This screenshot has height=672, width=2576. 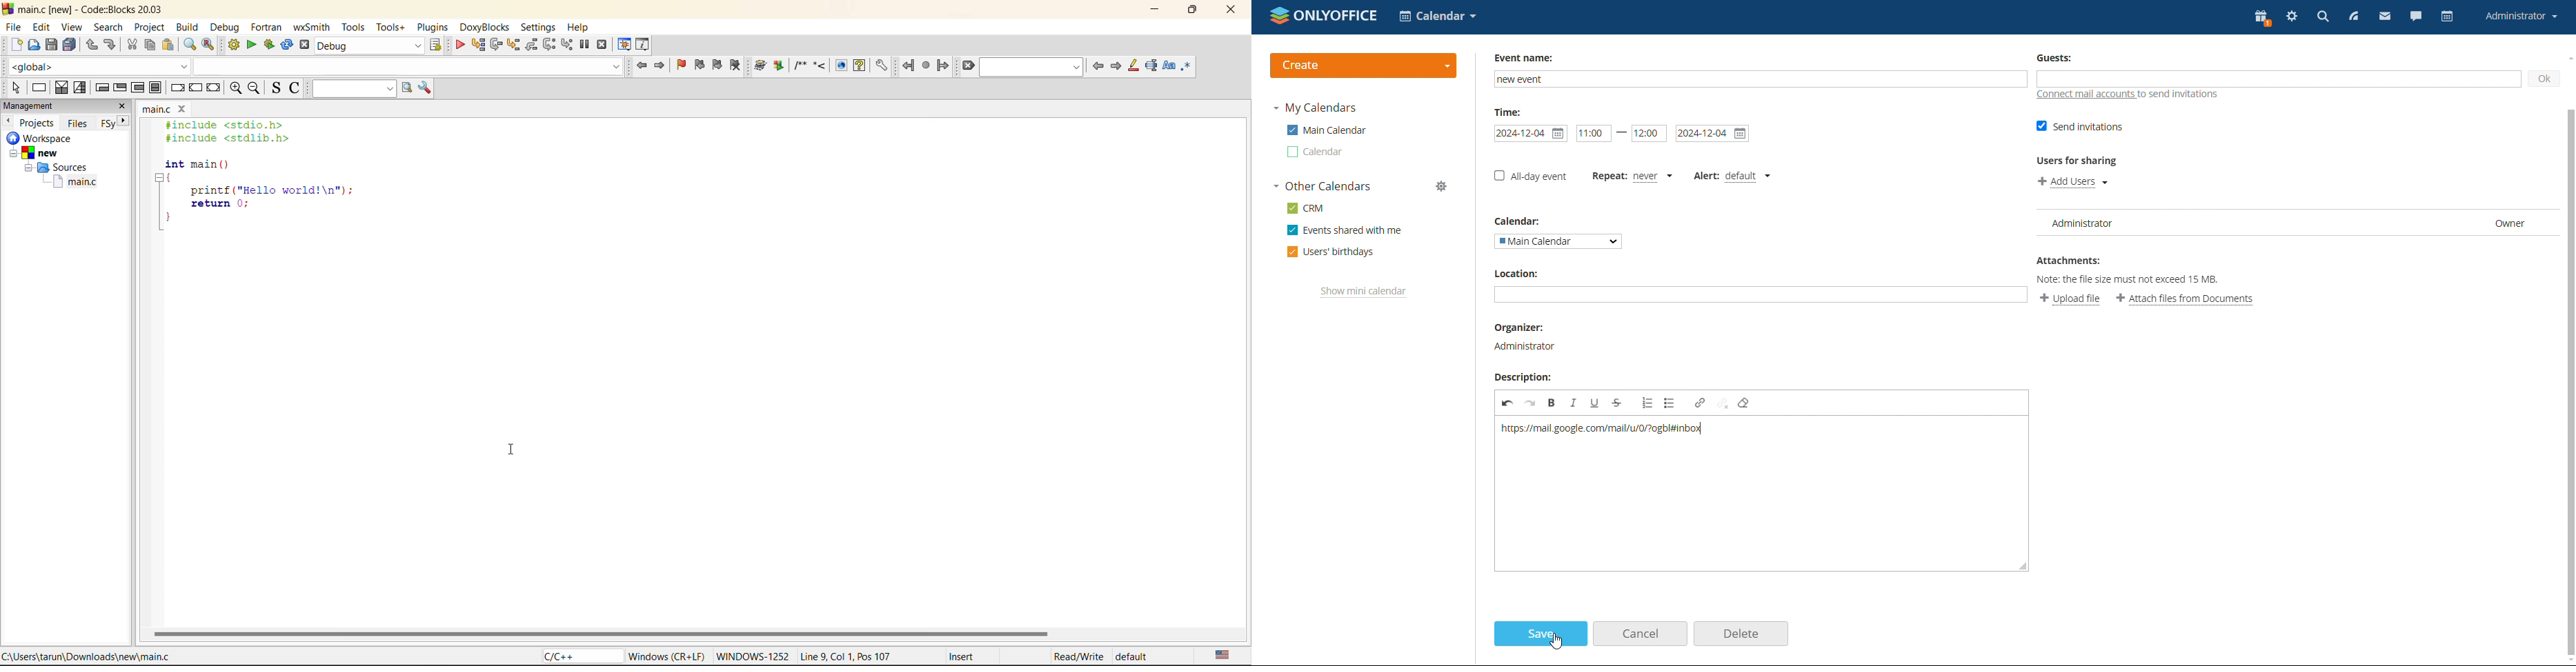 I want to click on WINDOWWS-1252, so click(x=755, y=656).